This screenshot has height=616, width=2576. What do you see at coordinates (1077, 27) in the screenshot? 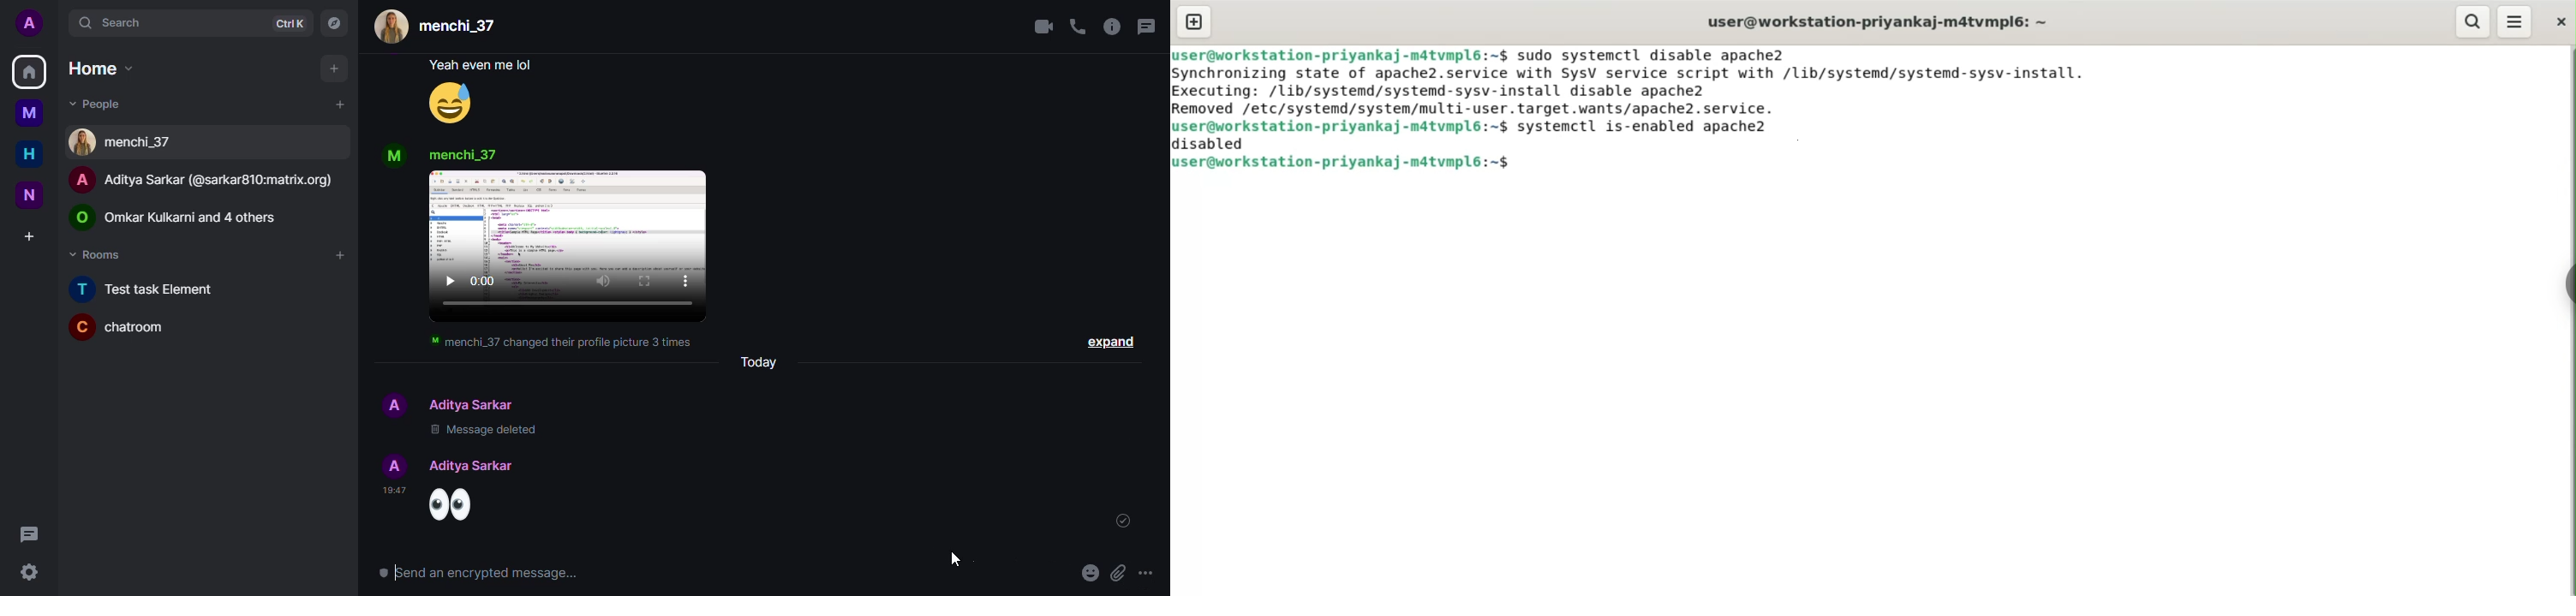
I see `voice call` at bounding box center [1077, 27].